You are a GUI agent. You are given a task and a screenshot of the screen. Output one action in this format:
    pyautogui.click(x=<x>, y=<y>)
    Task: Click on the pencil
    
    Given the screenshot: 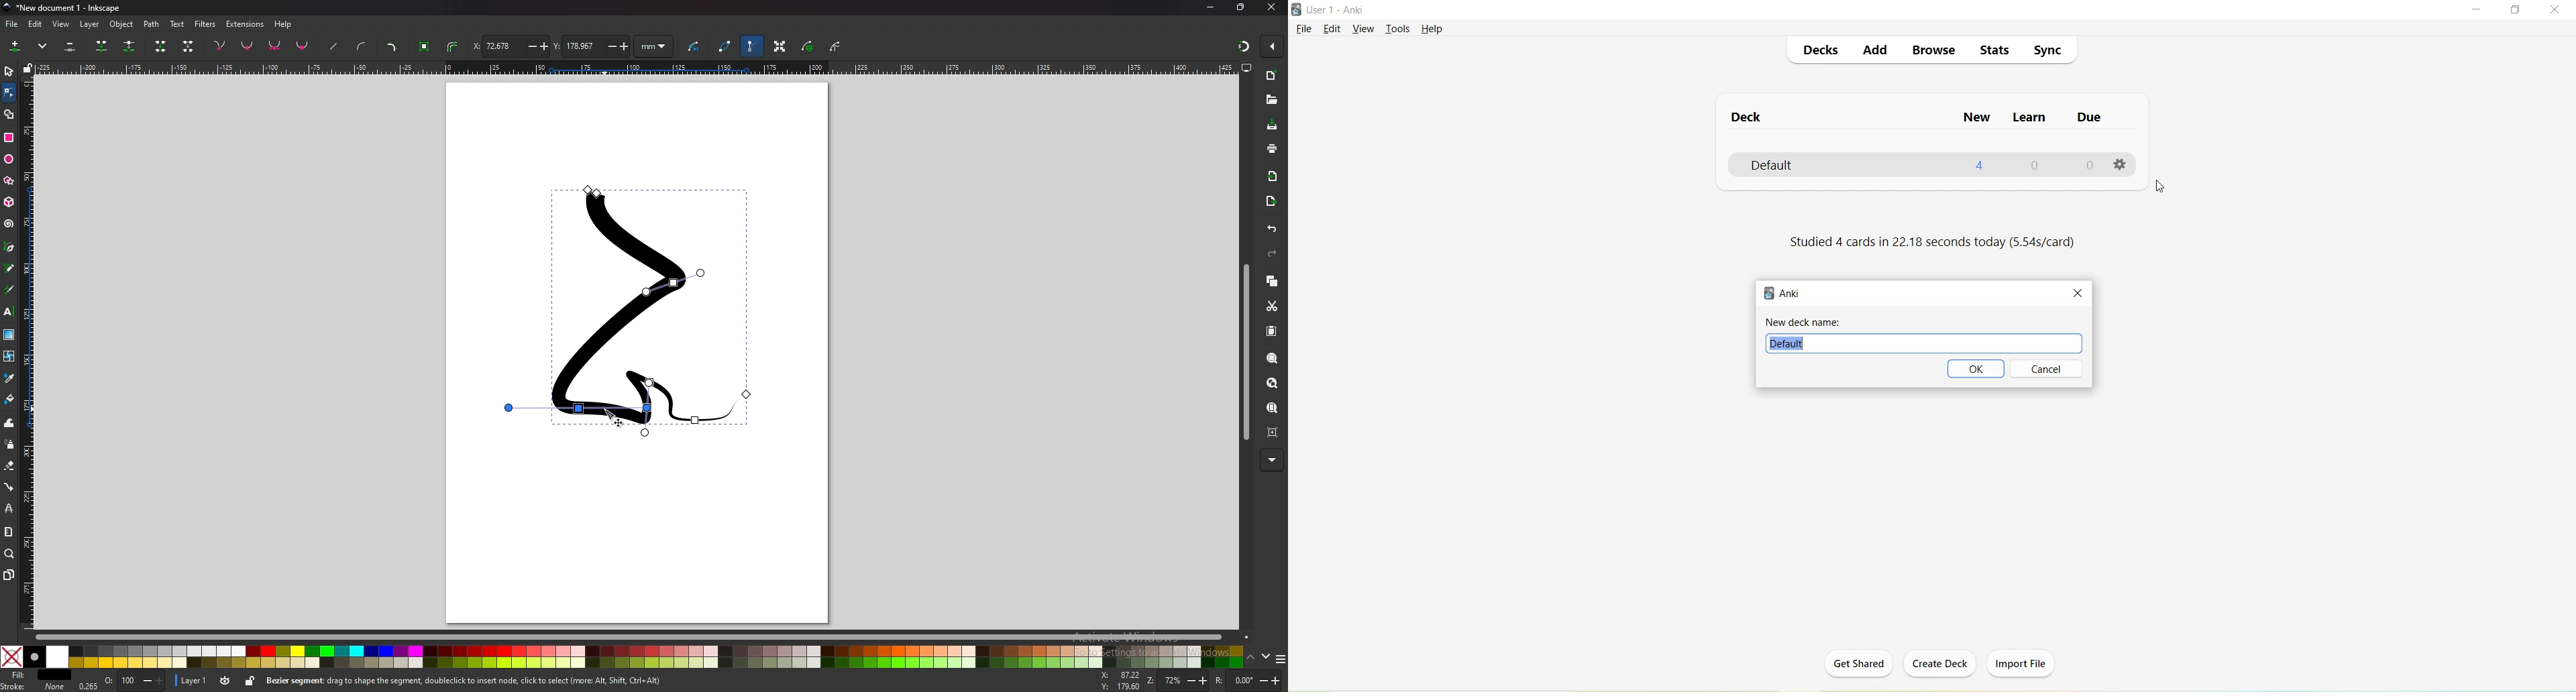 What is the action you would take?
    pyautogui.click(x=9, y=268)
    